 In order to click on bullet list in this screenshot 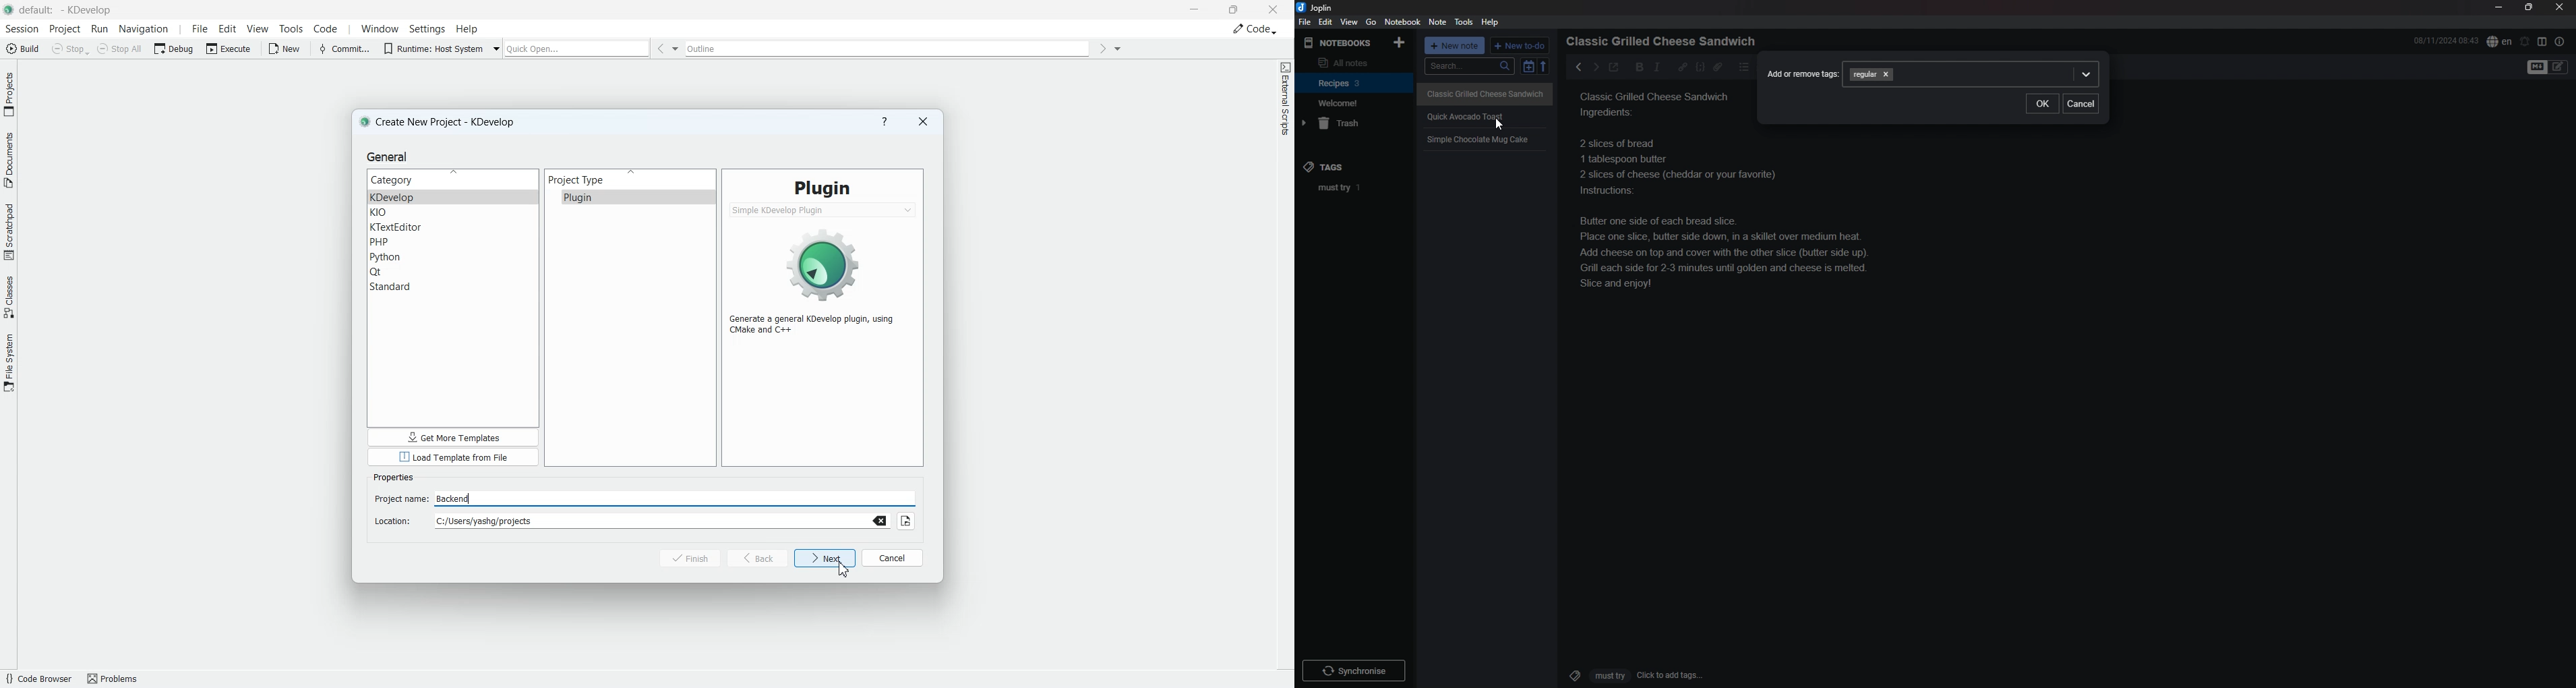, I will do `click(1744, 67)`.